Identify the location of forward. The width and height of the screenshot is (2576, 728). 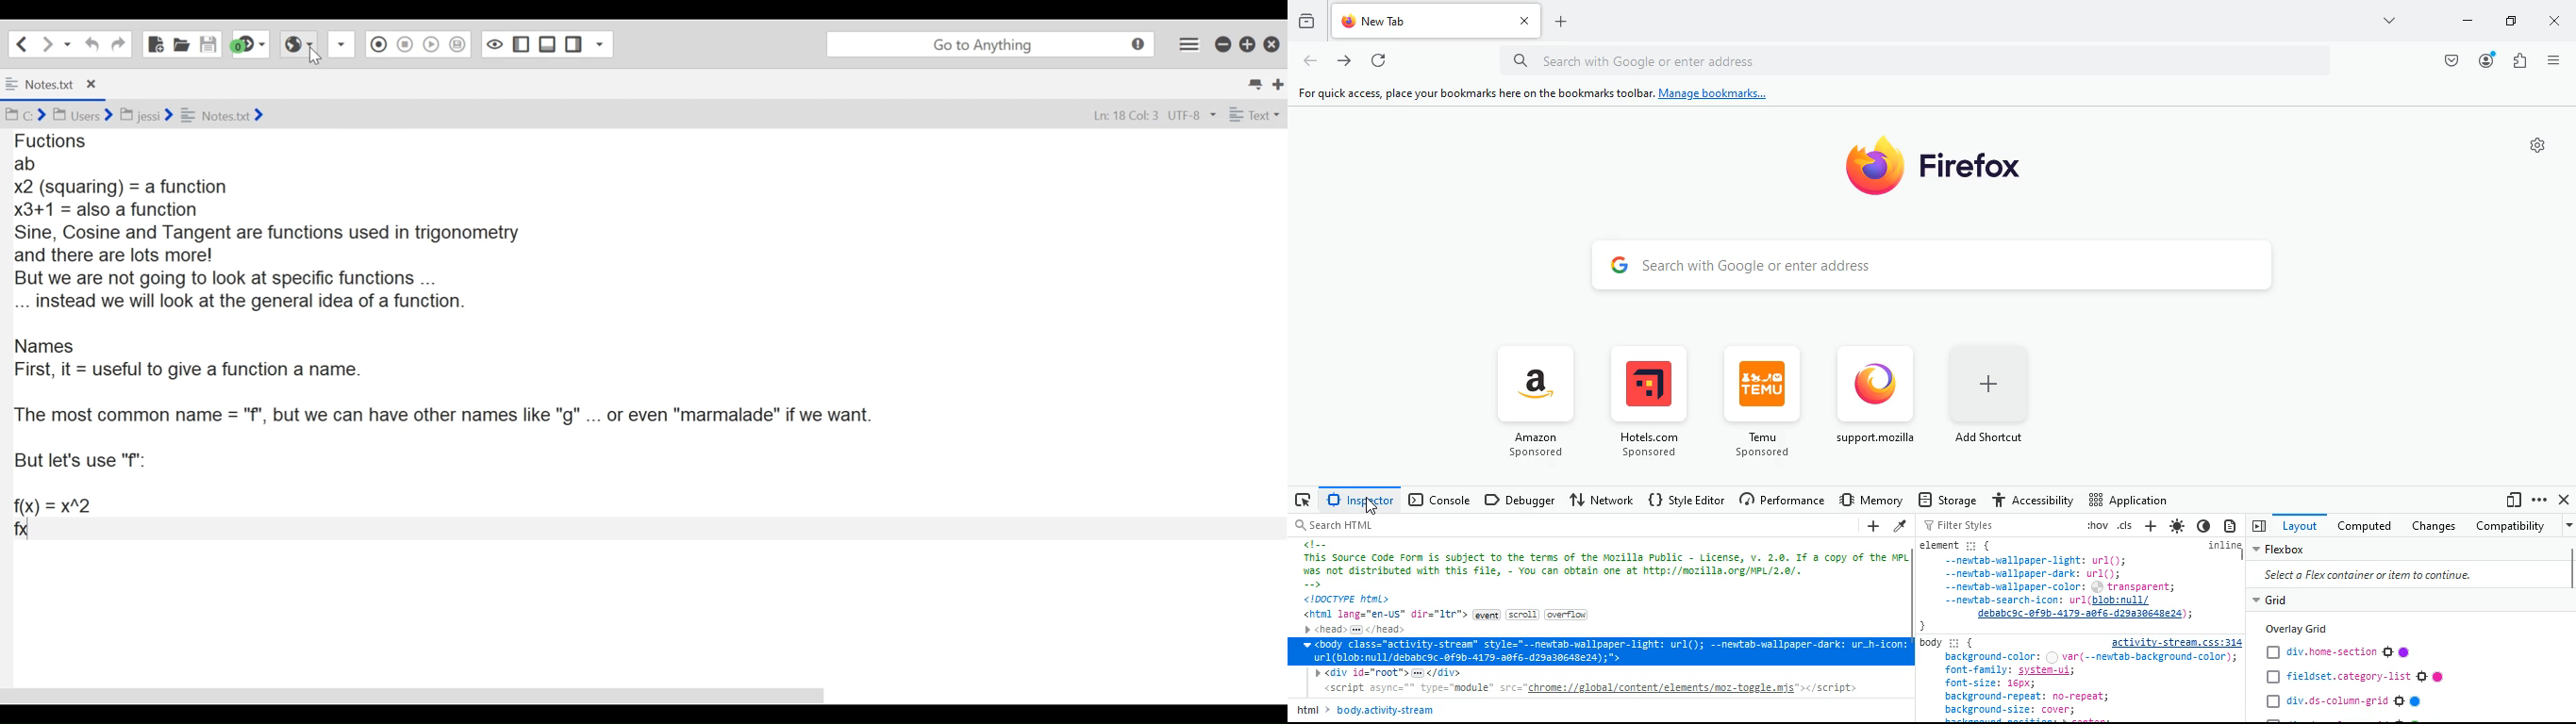
(1344, 63).